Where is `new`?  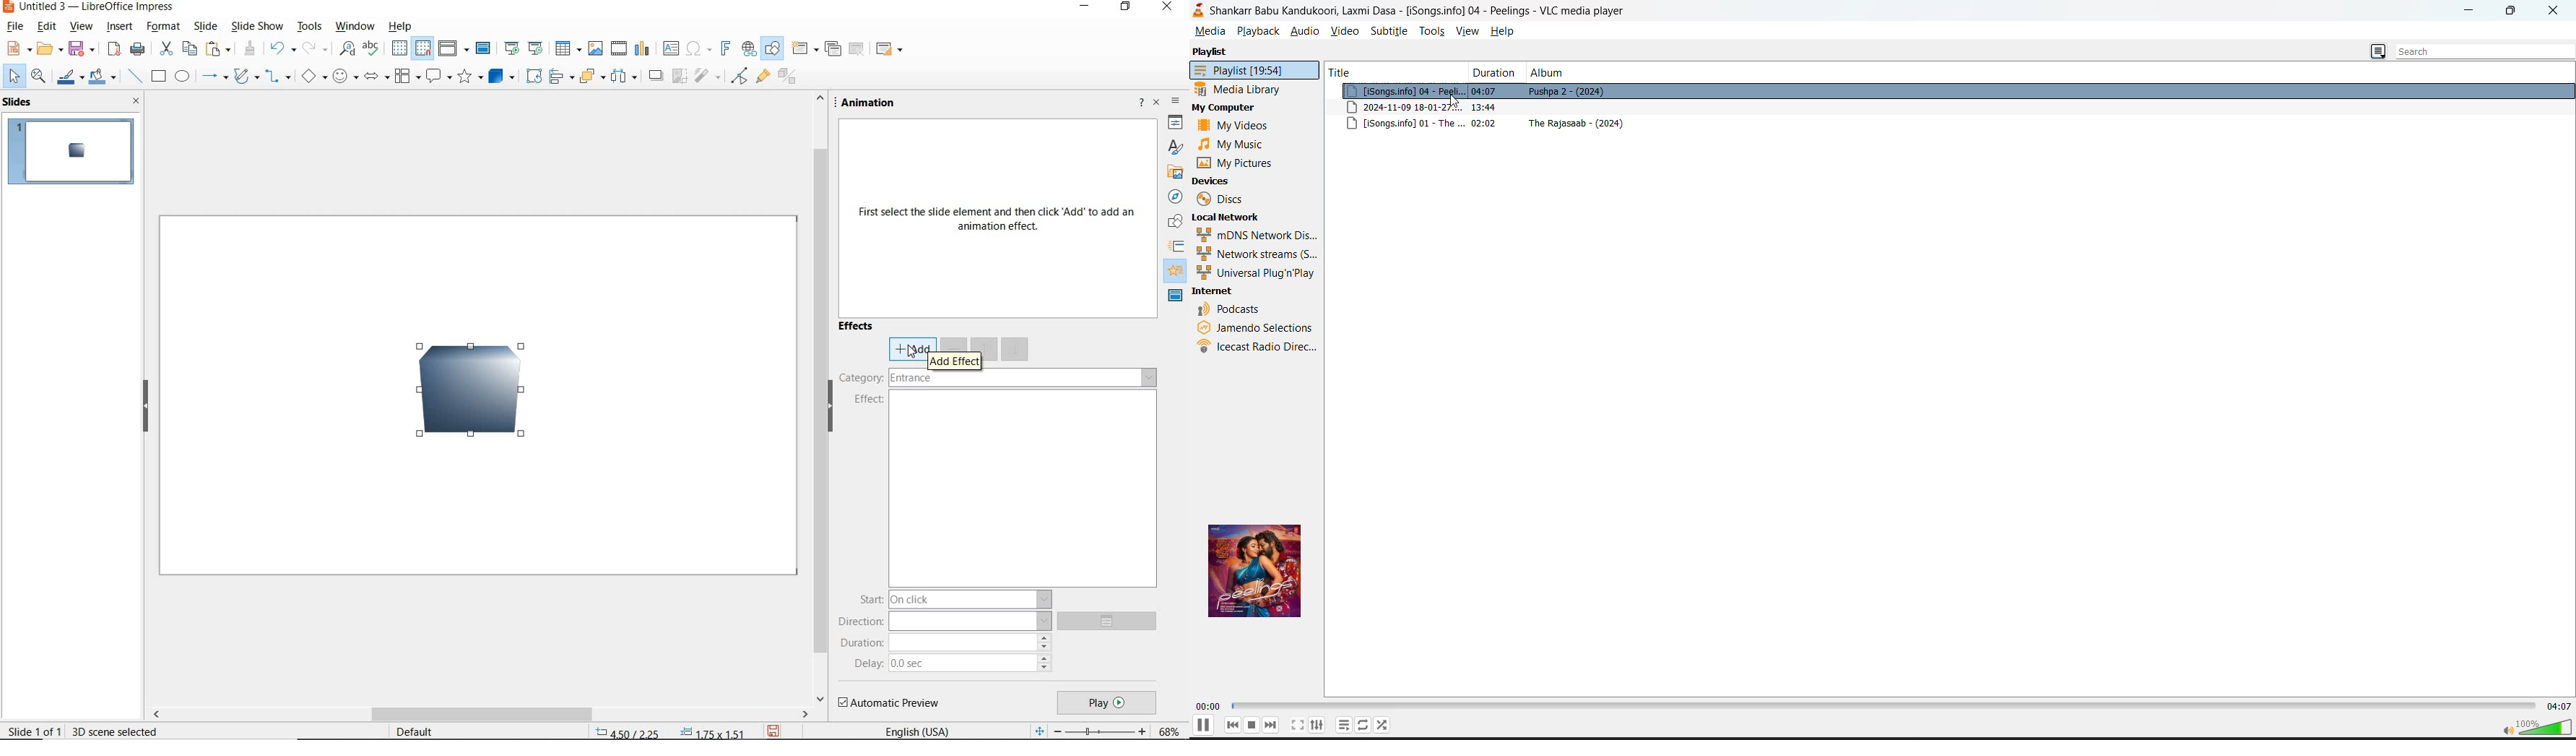
new is located at coordinates (19, 48).